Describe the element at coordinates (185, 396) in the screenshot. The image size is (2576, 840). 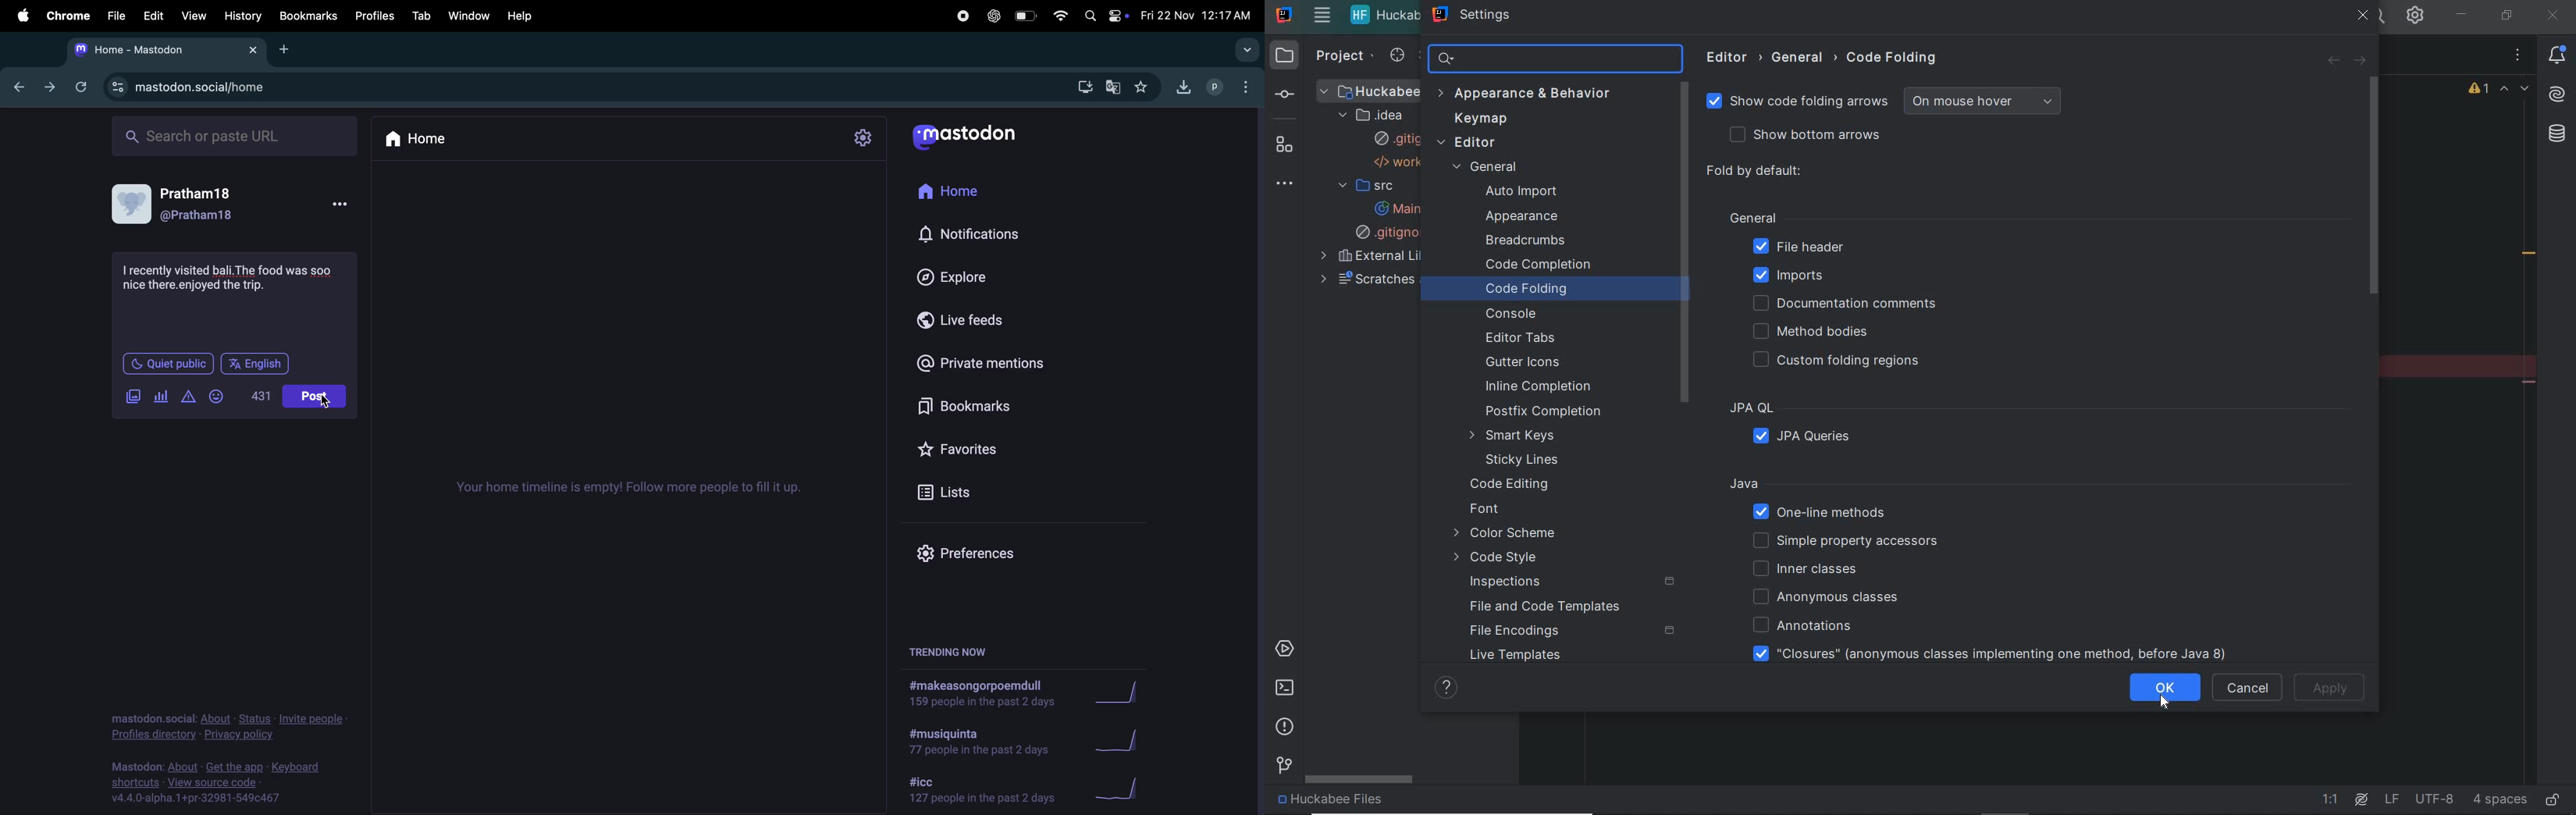
I see `add content` at that location.